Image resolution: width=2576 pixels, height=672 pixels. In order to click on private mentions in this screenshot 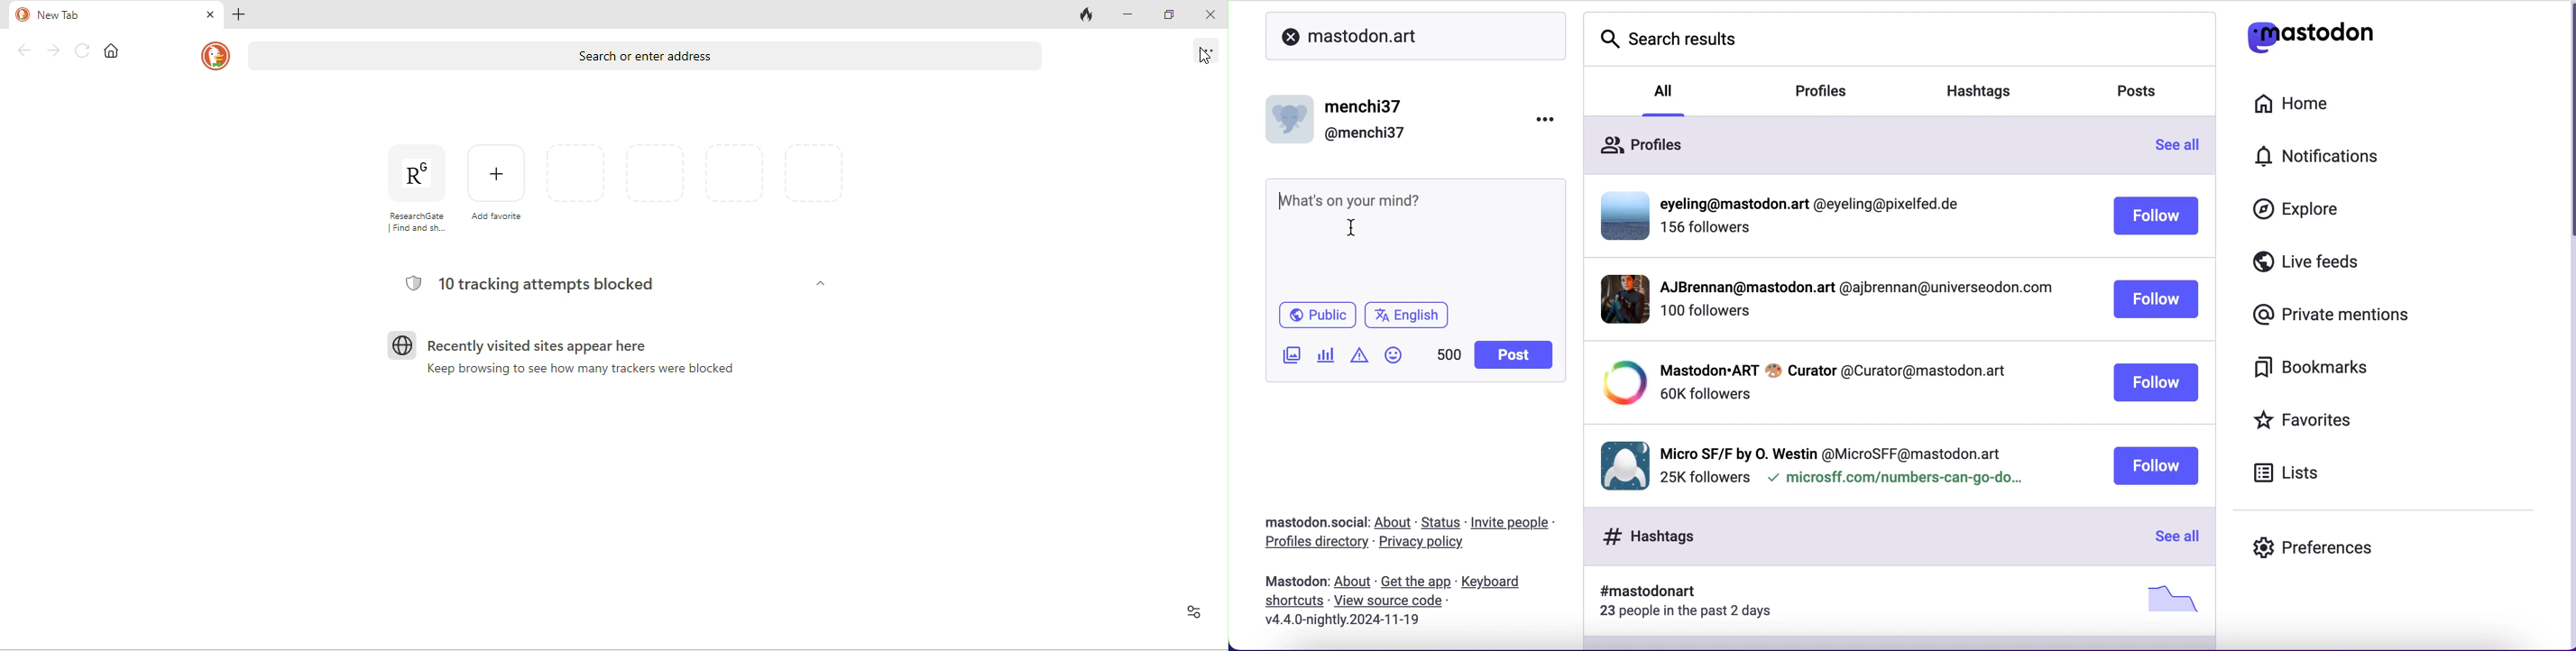, I will do `click(2327, 315)`.